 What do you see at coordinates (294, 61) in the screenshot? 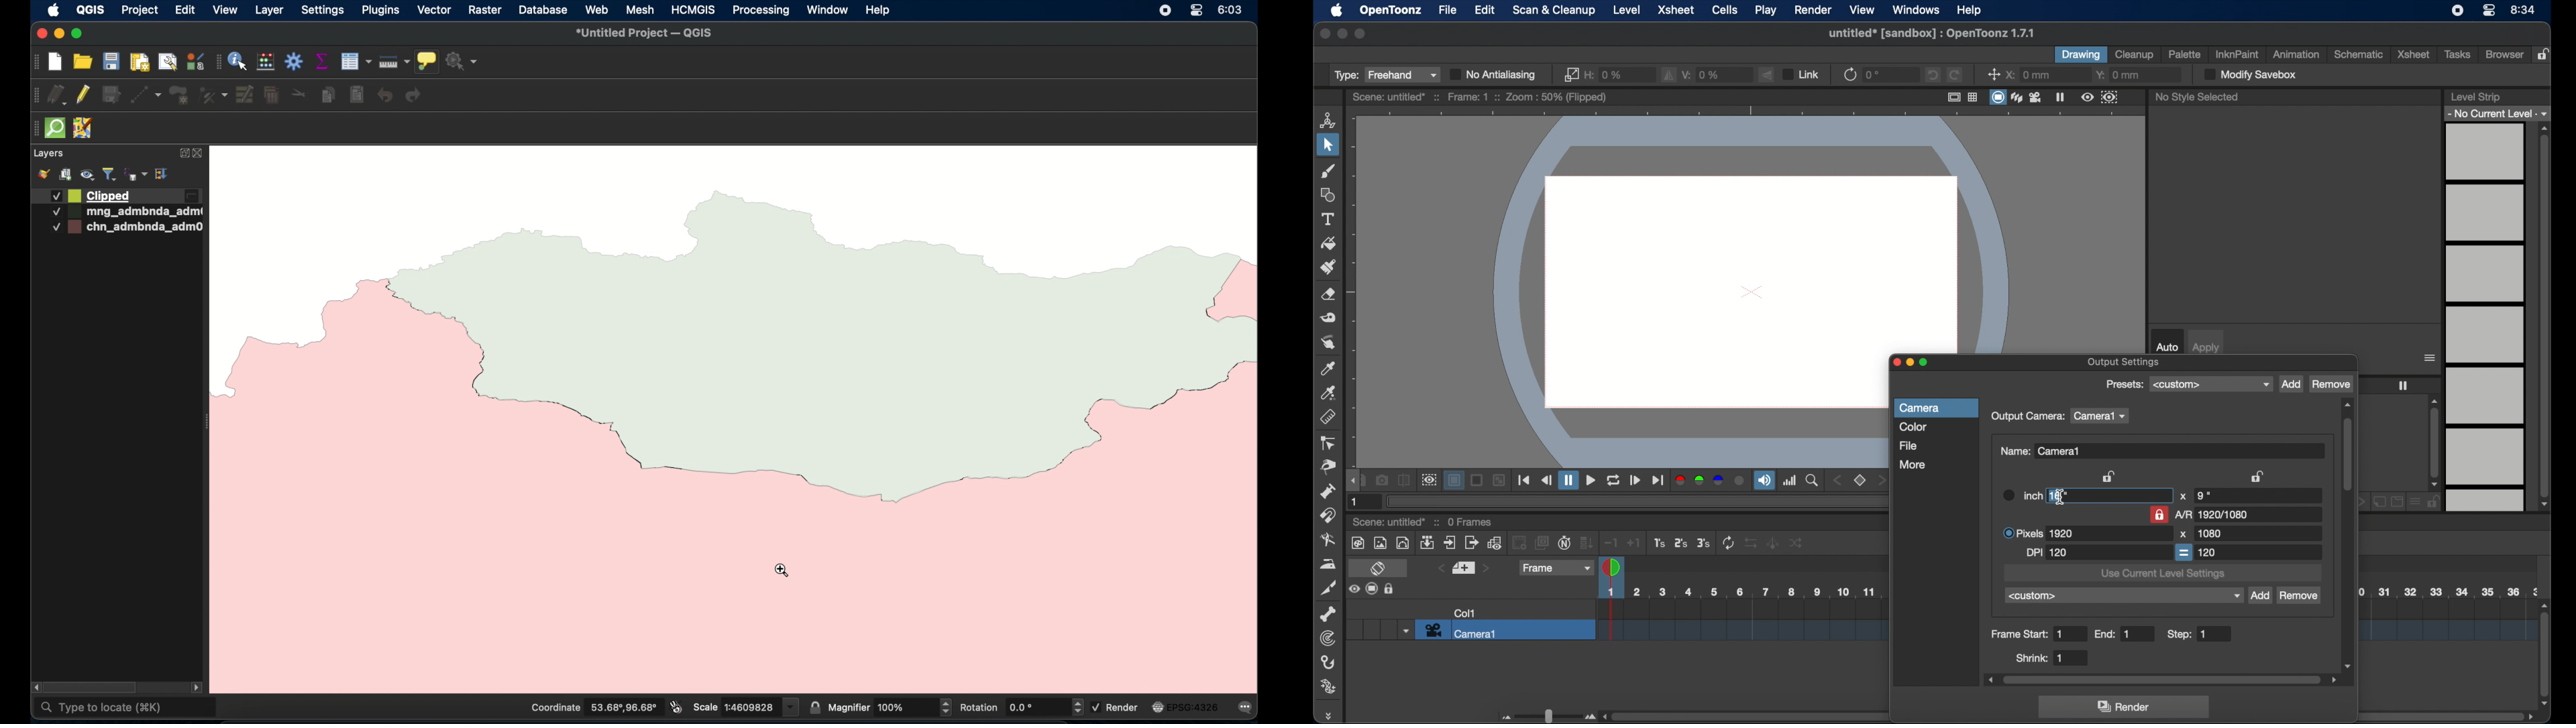
I see `toolbox` at bounding box center [294, 61].